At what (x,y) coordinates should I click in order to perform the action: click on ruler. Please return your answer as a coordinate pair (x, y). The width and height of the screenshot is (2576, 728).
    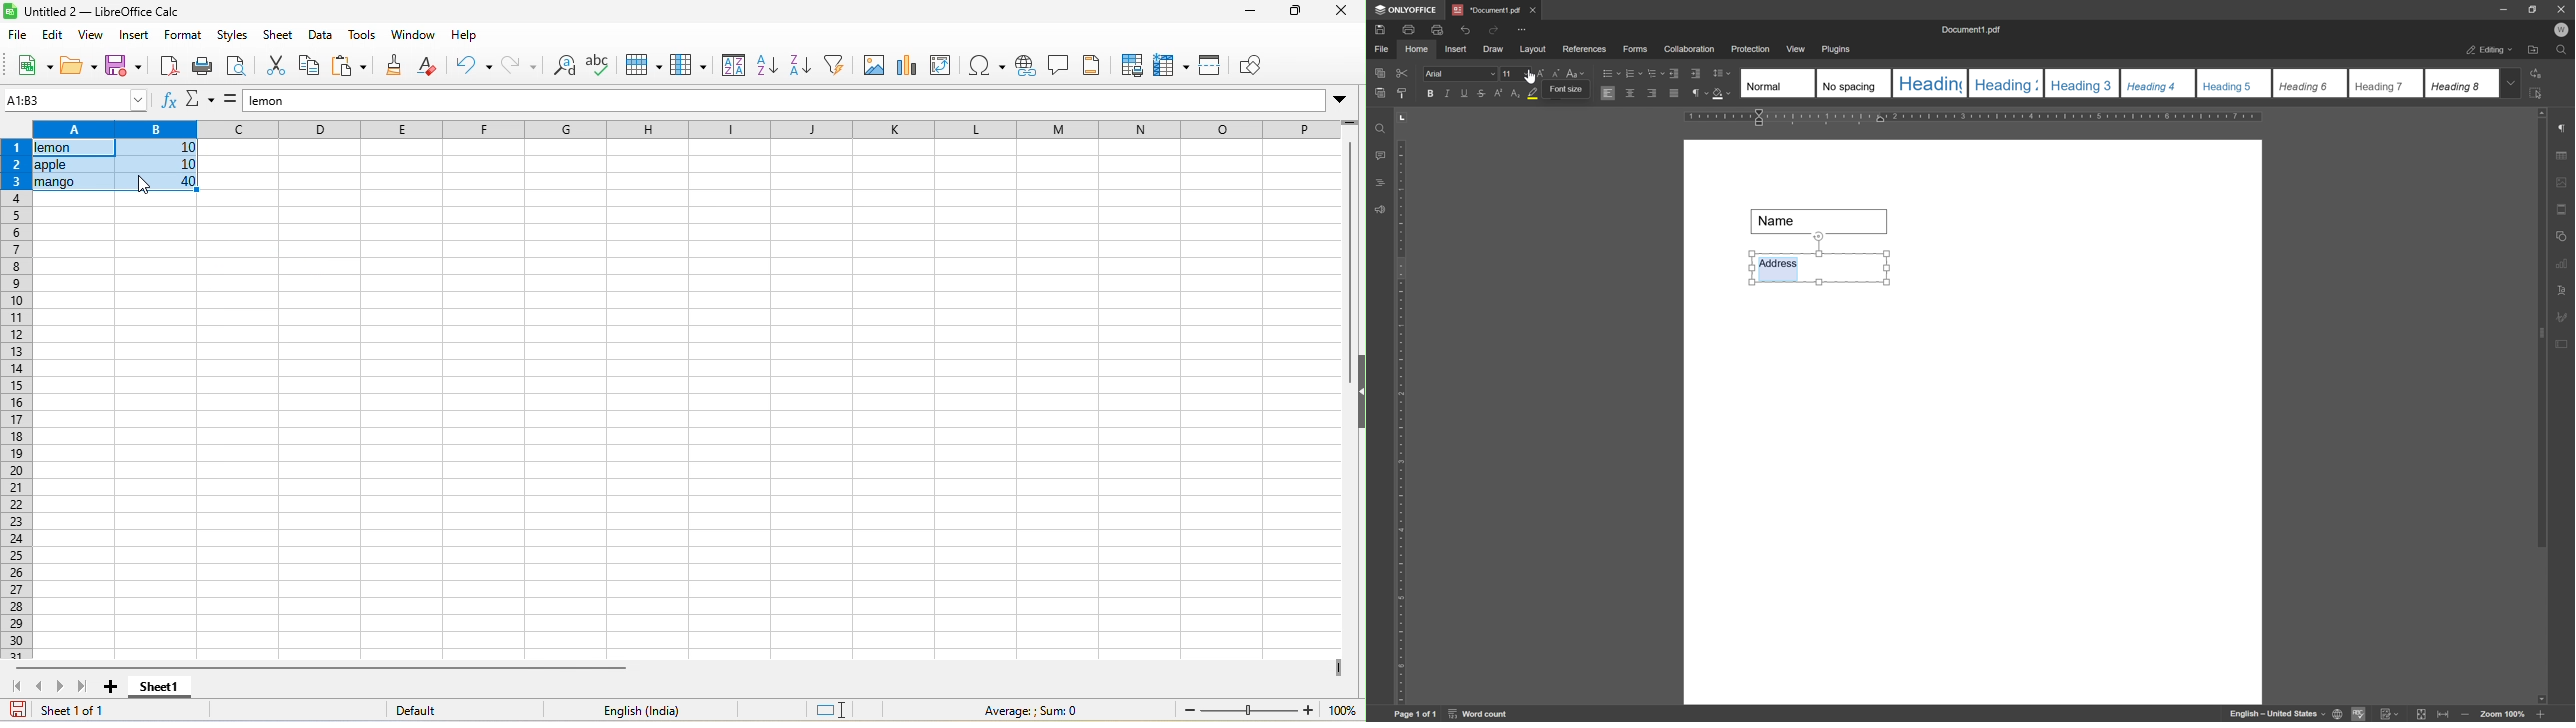
    Looking at the image, I should click on (1400, 420).